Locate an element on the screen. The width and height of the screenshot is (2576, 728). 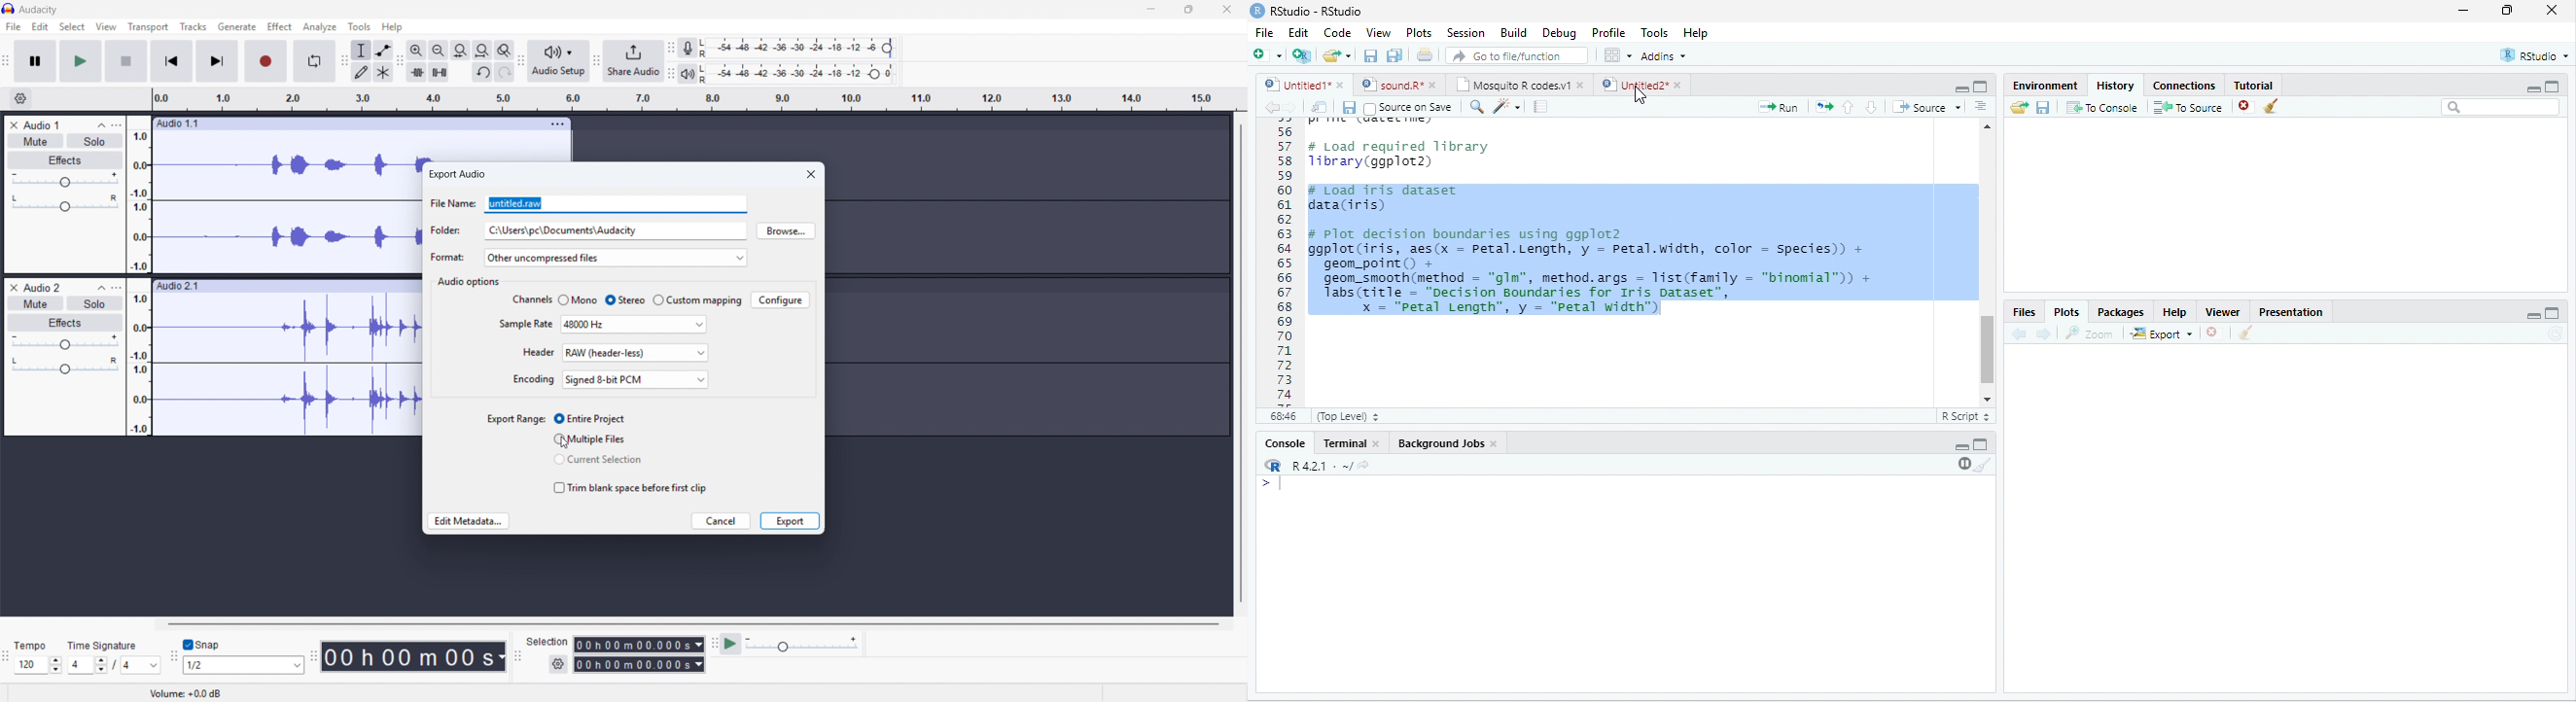
start typing is located at coordinates (1275, 484).